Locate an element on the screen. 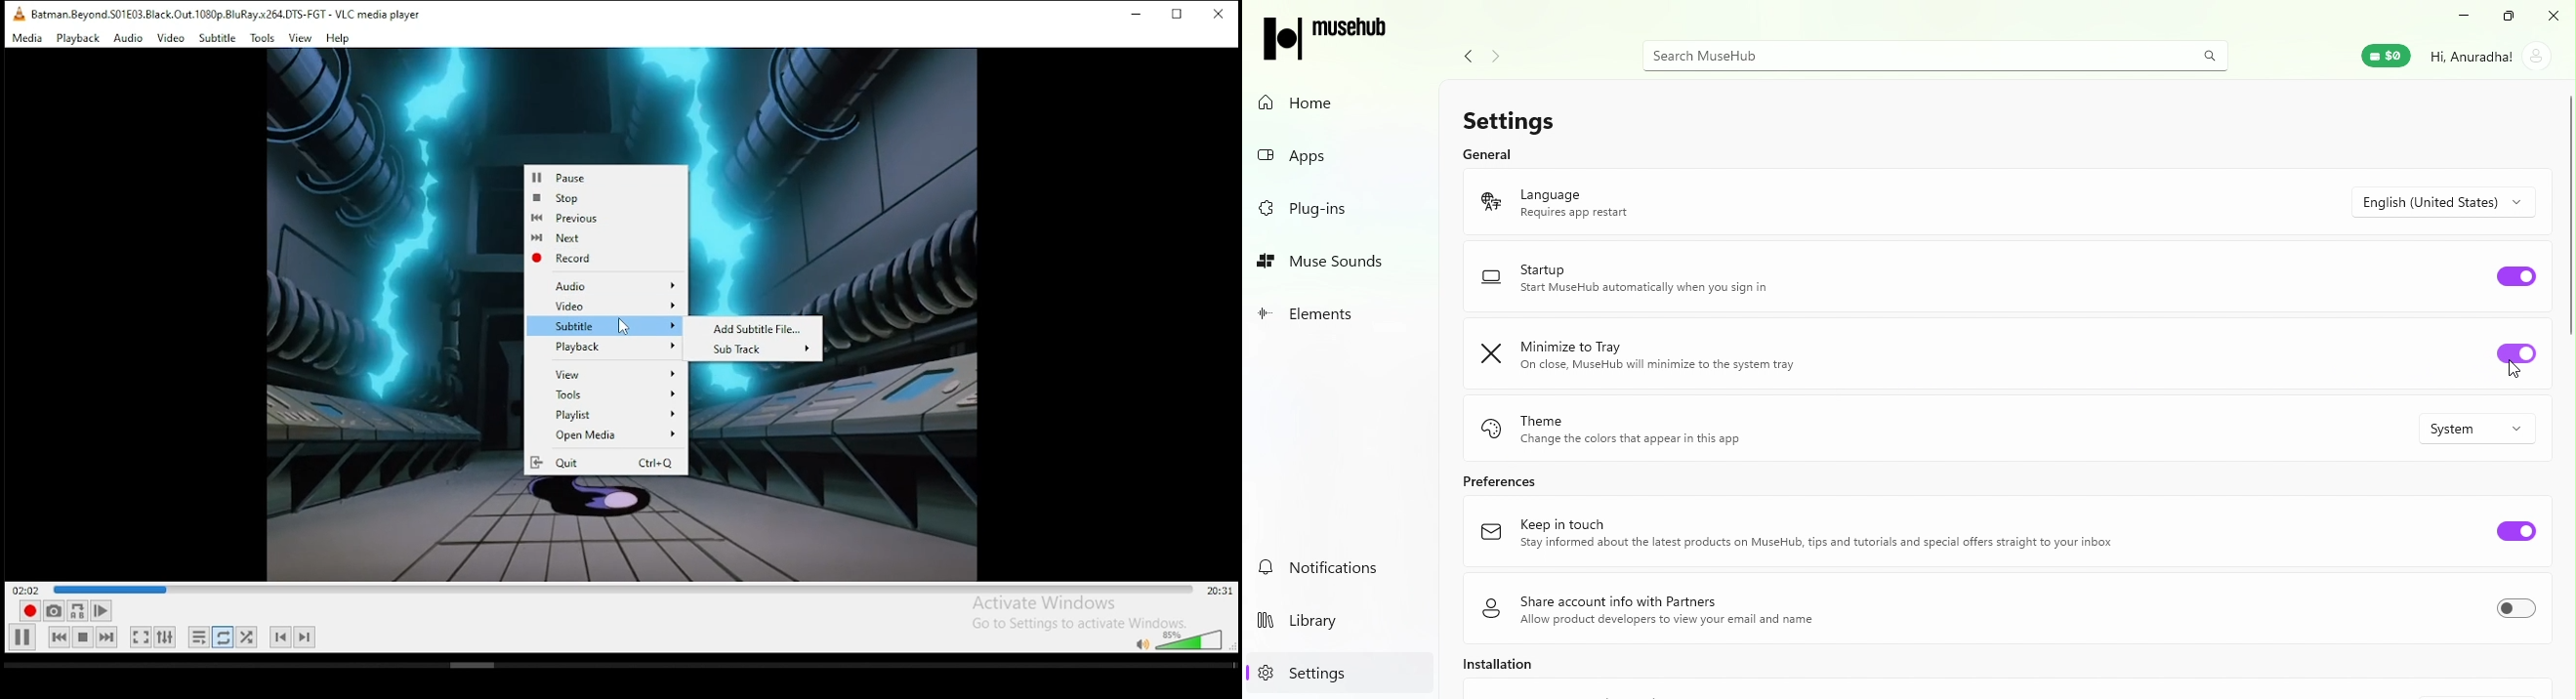 Image resolution: width=2576 pixels, height=700 pixels. scrollbar is located at coordinates (619, 667).